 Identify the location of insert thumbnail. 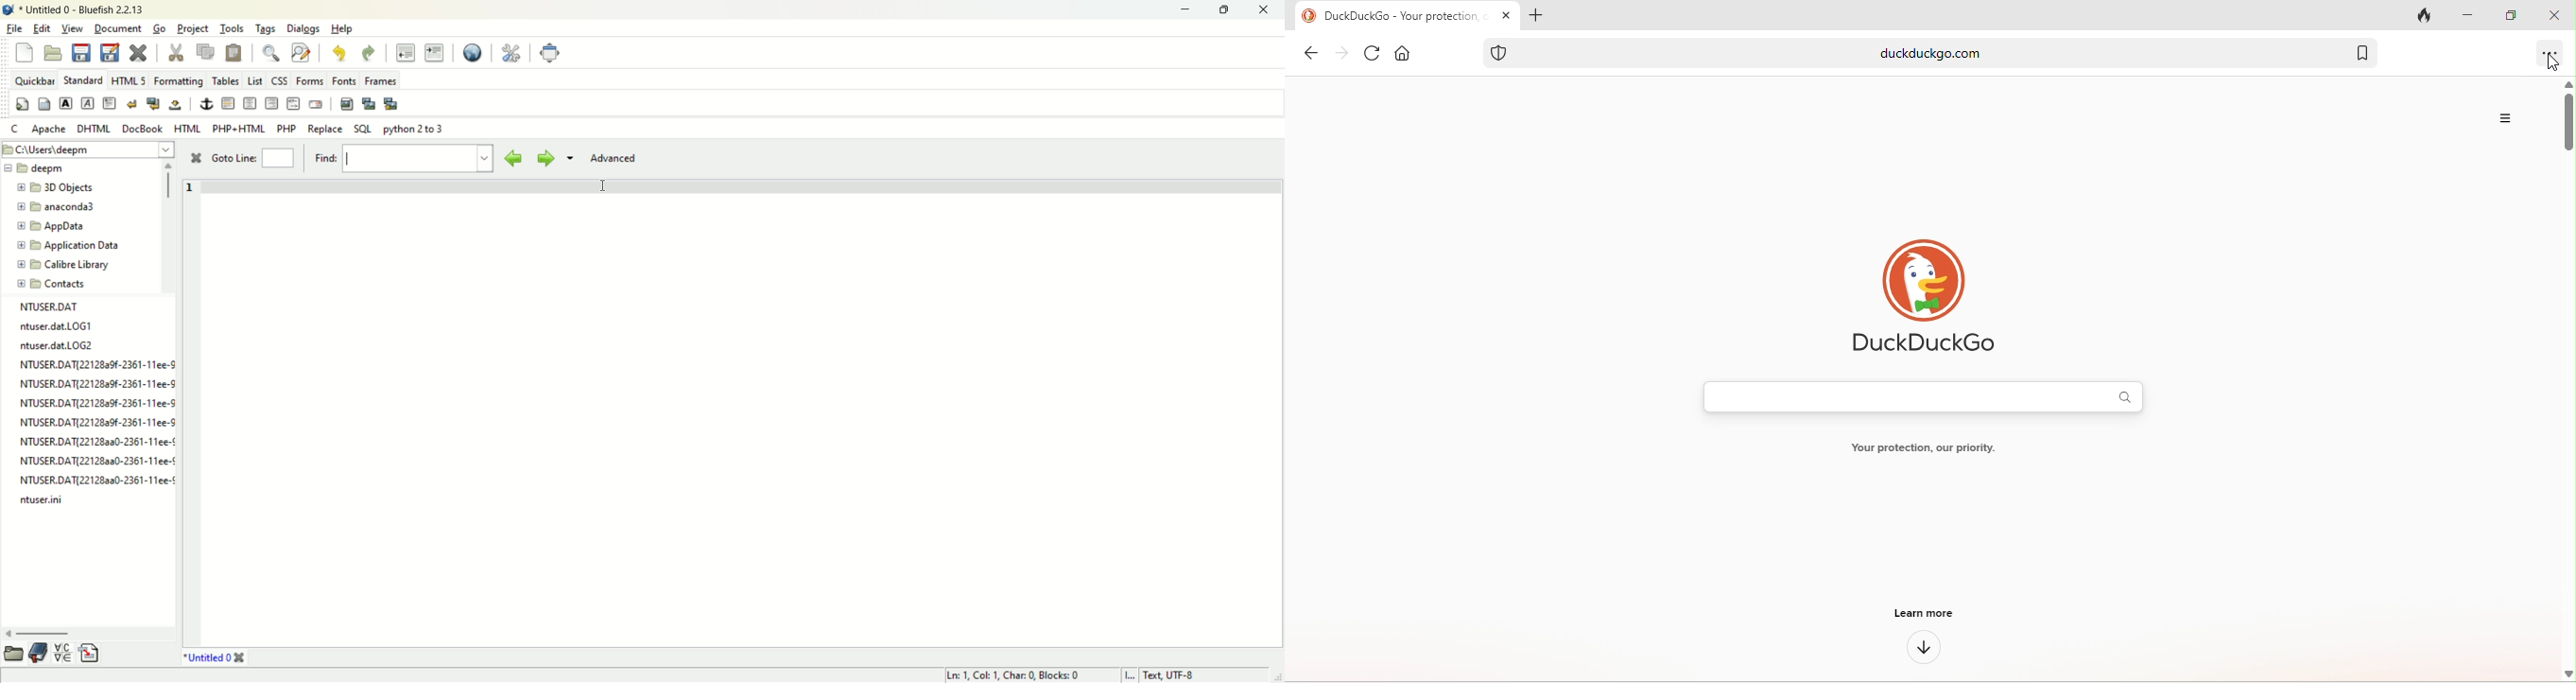
(367, 102).